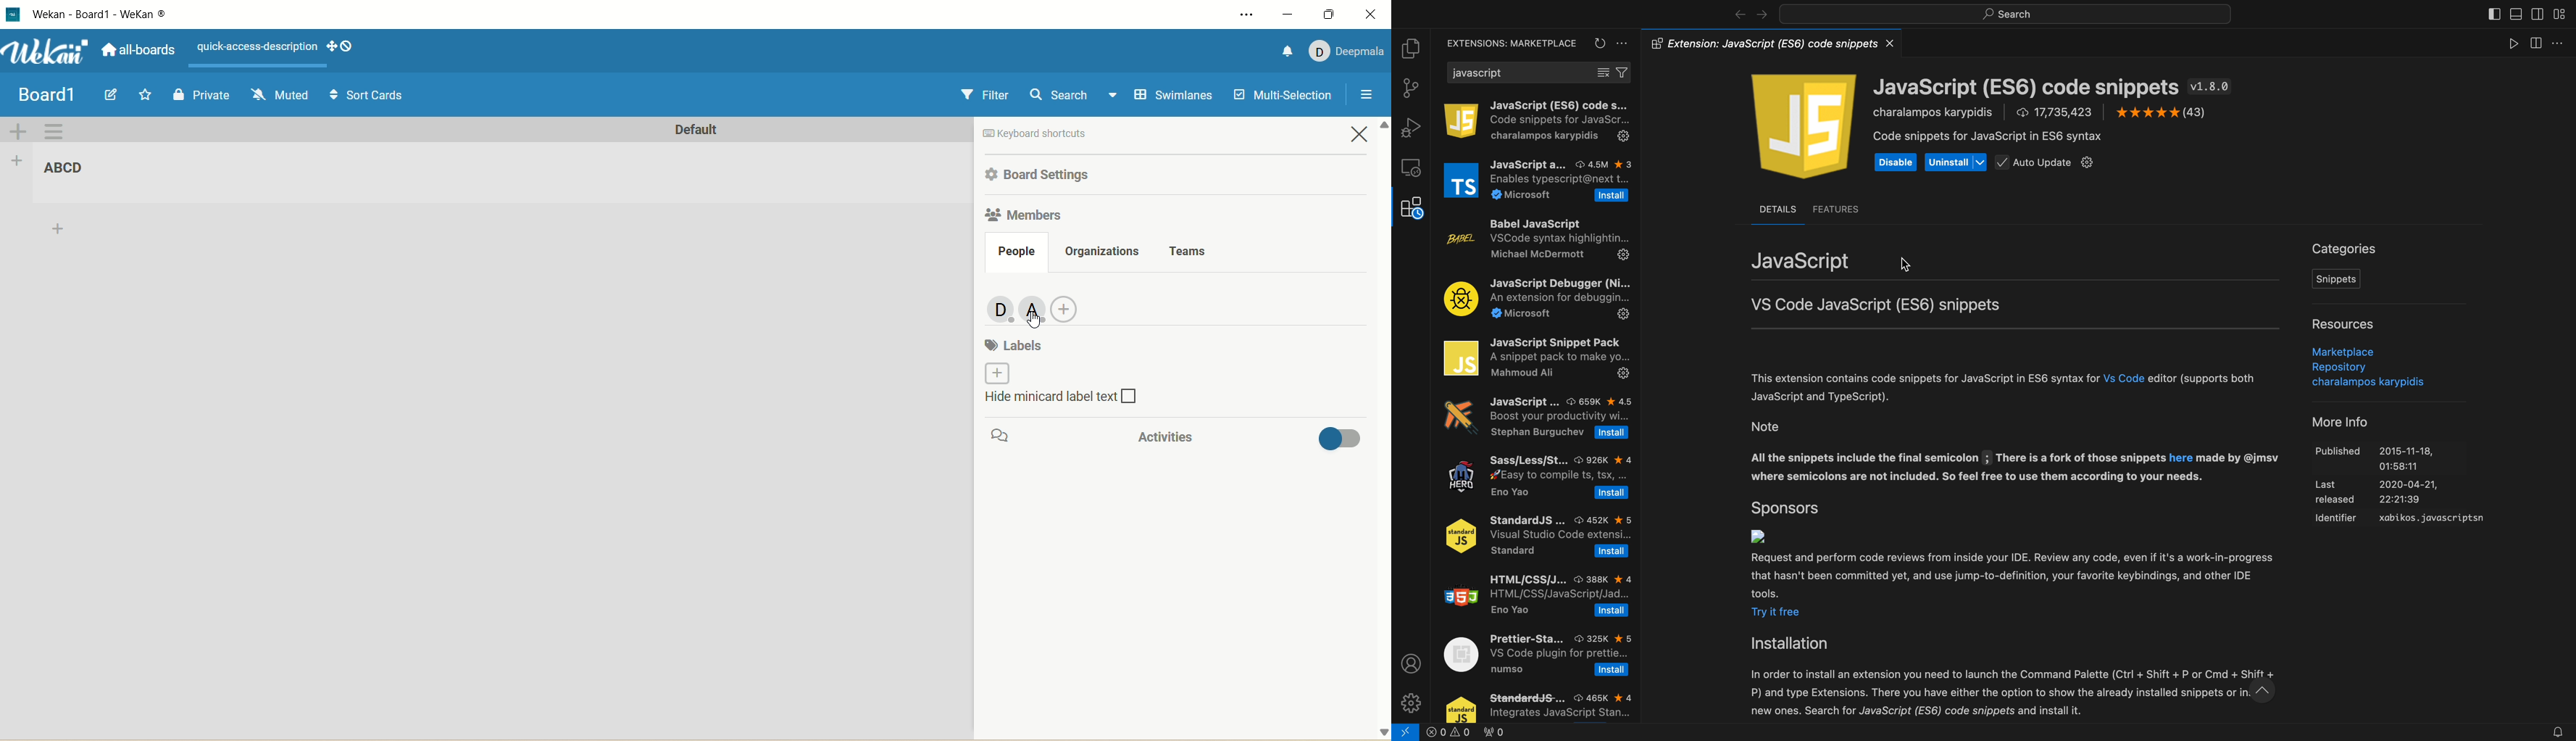 This screenshot has width=2576, height=756. What do you see at coordinates (2046, 161) in the screenshot?
I see `auto updatr` at bounding box center [2046, 161].